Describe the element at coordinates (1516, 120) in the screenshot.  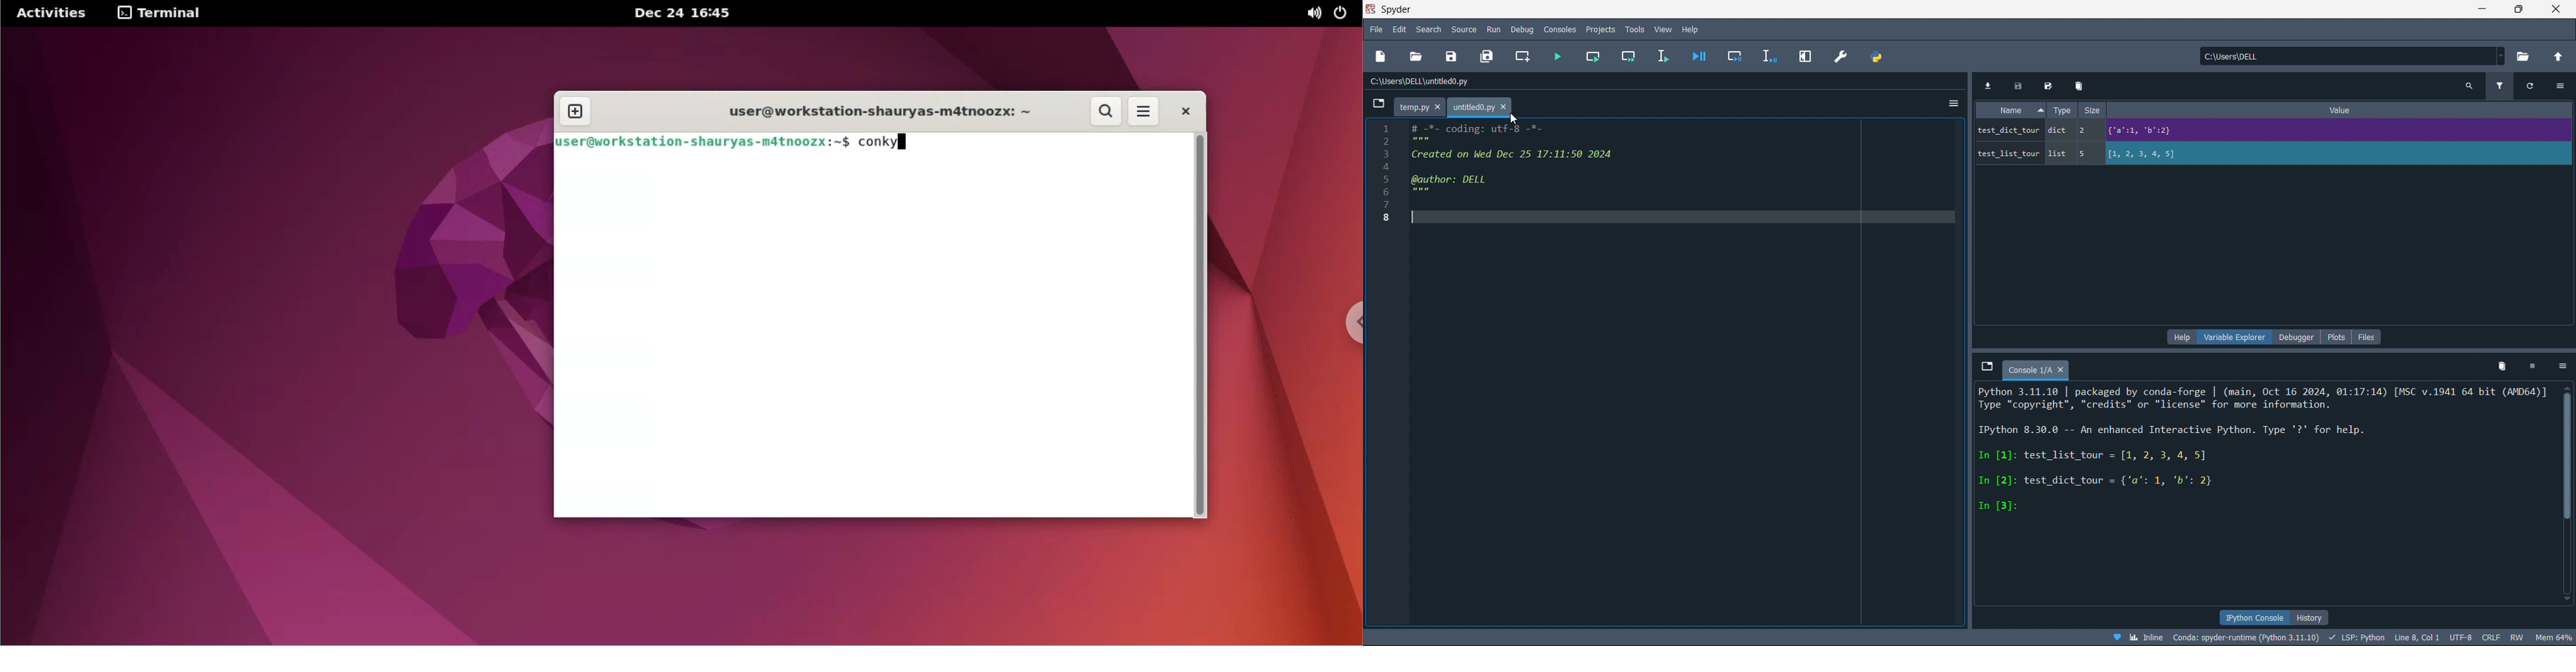
I see `cursor` at that location.